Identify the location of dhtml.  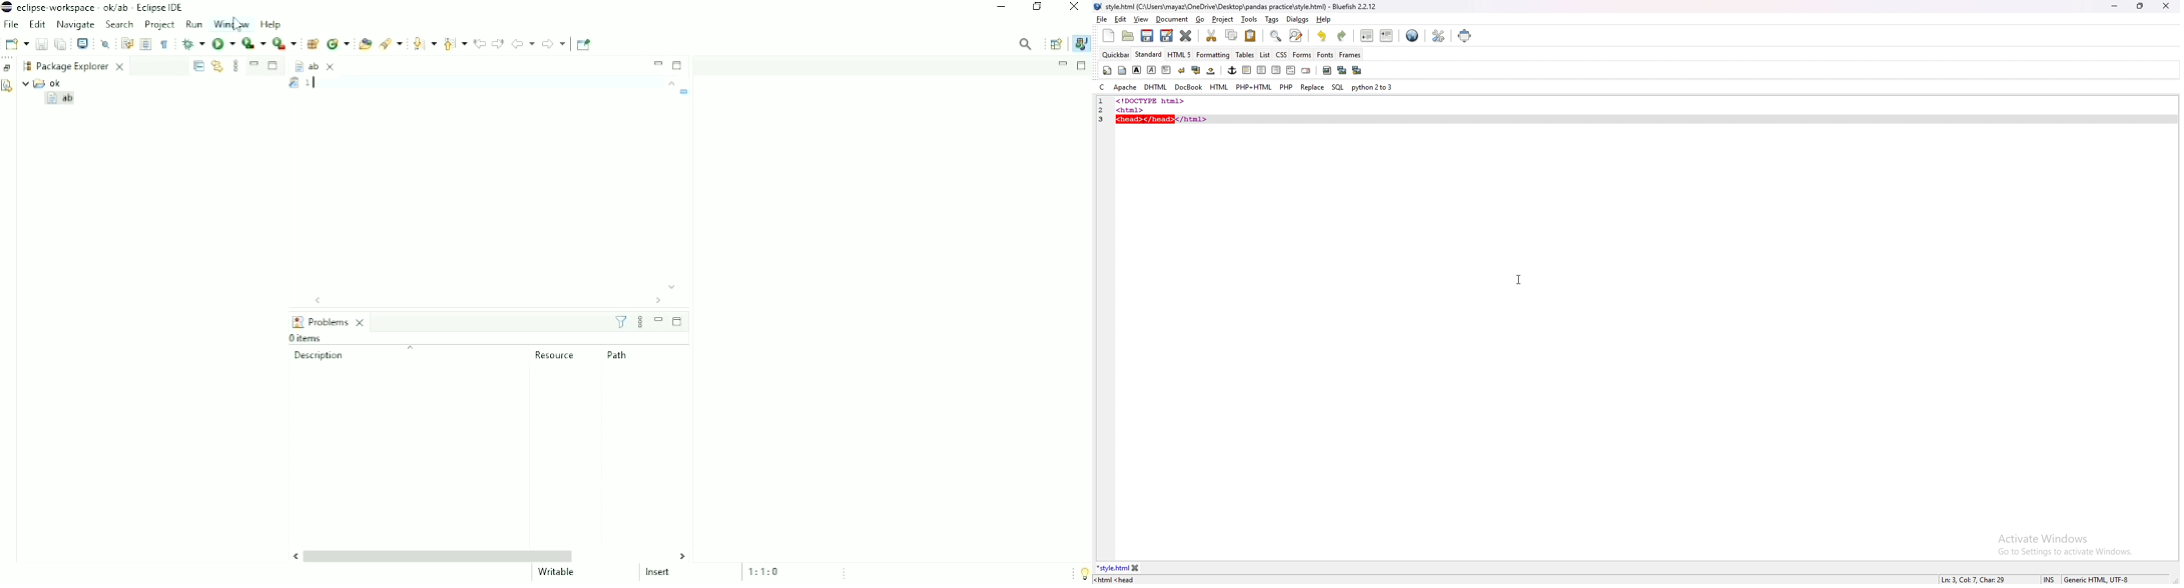
(1156, 88).